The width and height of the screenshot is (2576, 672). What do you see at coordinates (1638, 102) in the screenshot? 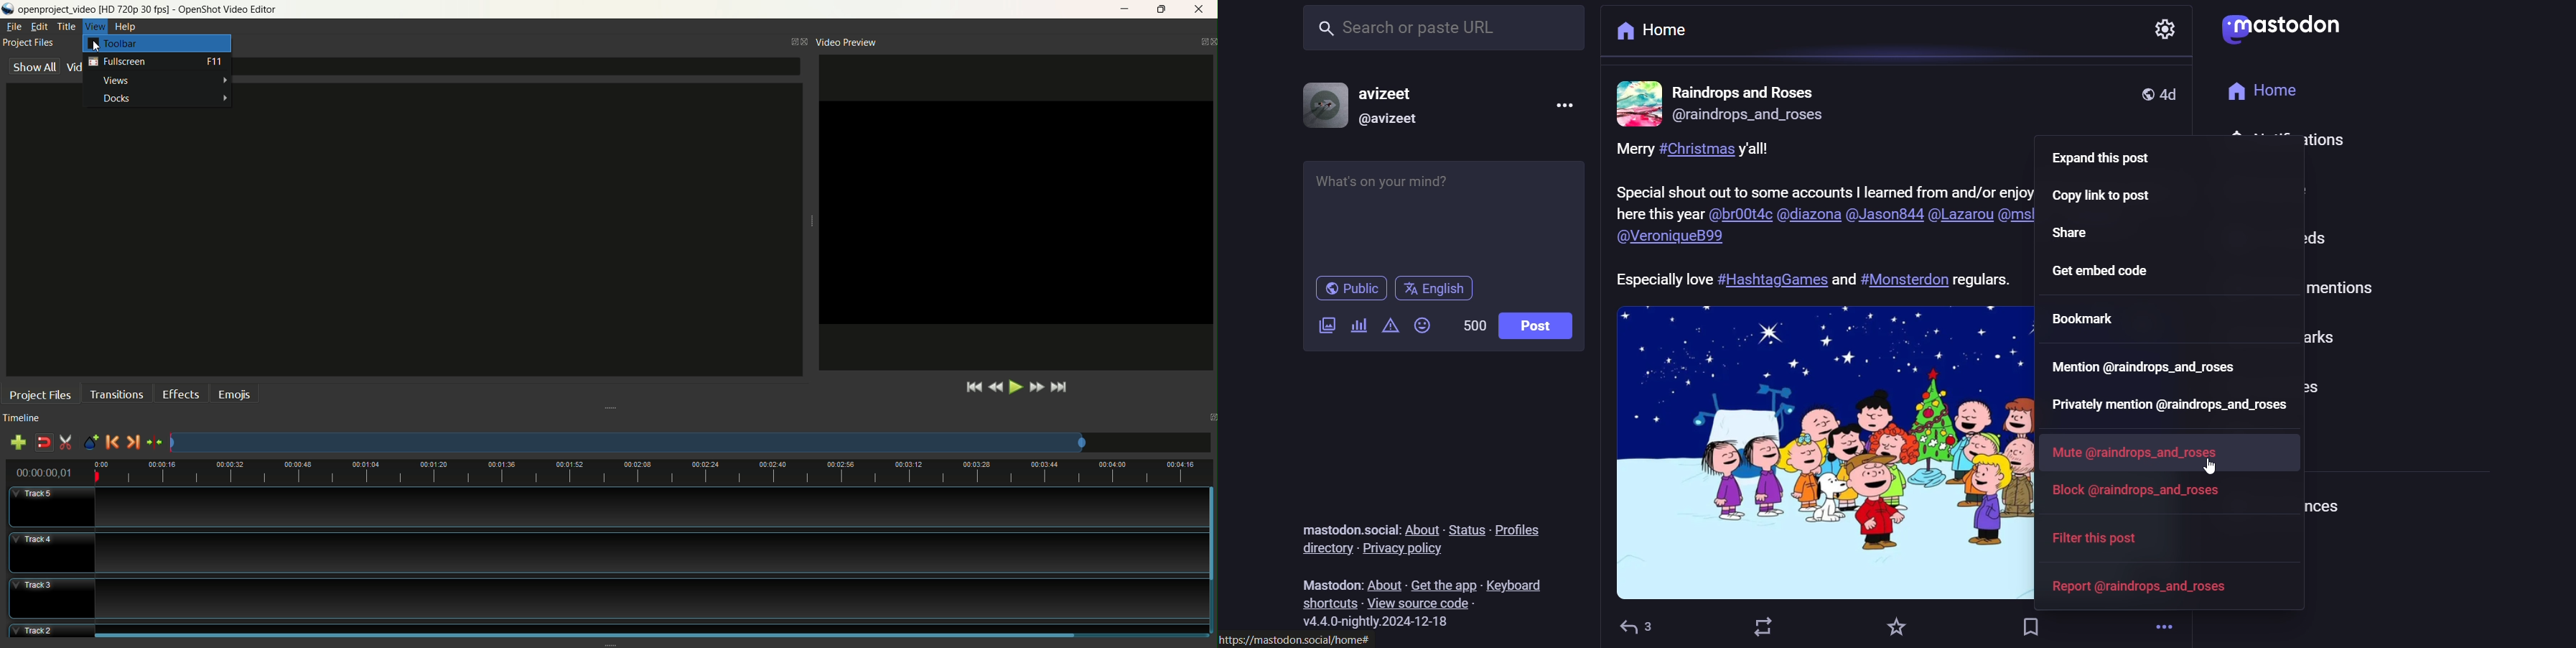
I see `profile picture` at bounding box center [1638, 102].